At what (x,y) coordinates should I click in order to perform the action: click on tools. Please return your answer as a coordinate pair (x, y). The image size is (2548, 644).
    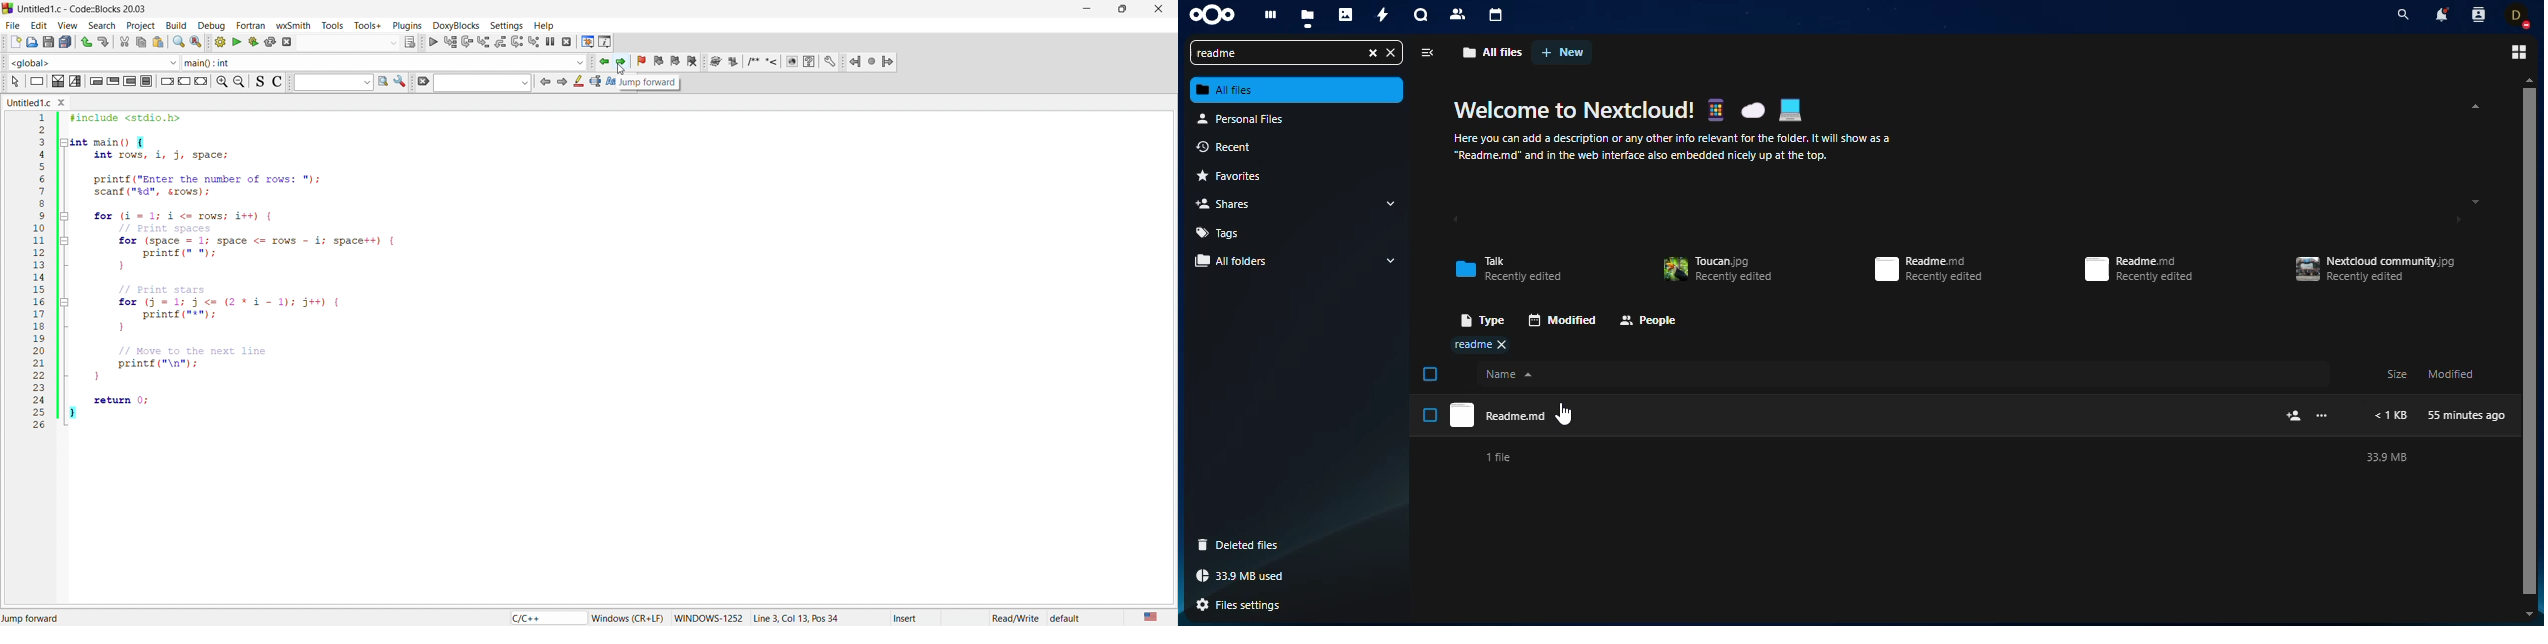
    Looking at the image, I should click on (333, 24).